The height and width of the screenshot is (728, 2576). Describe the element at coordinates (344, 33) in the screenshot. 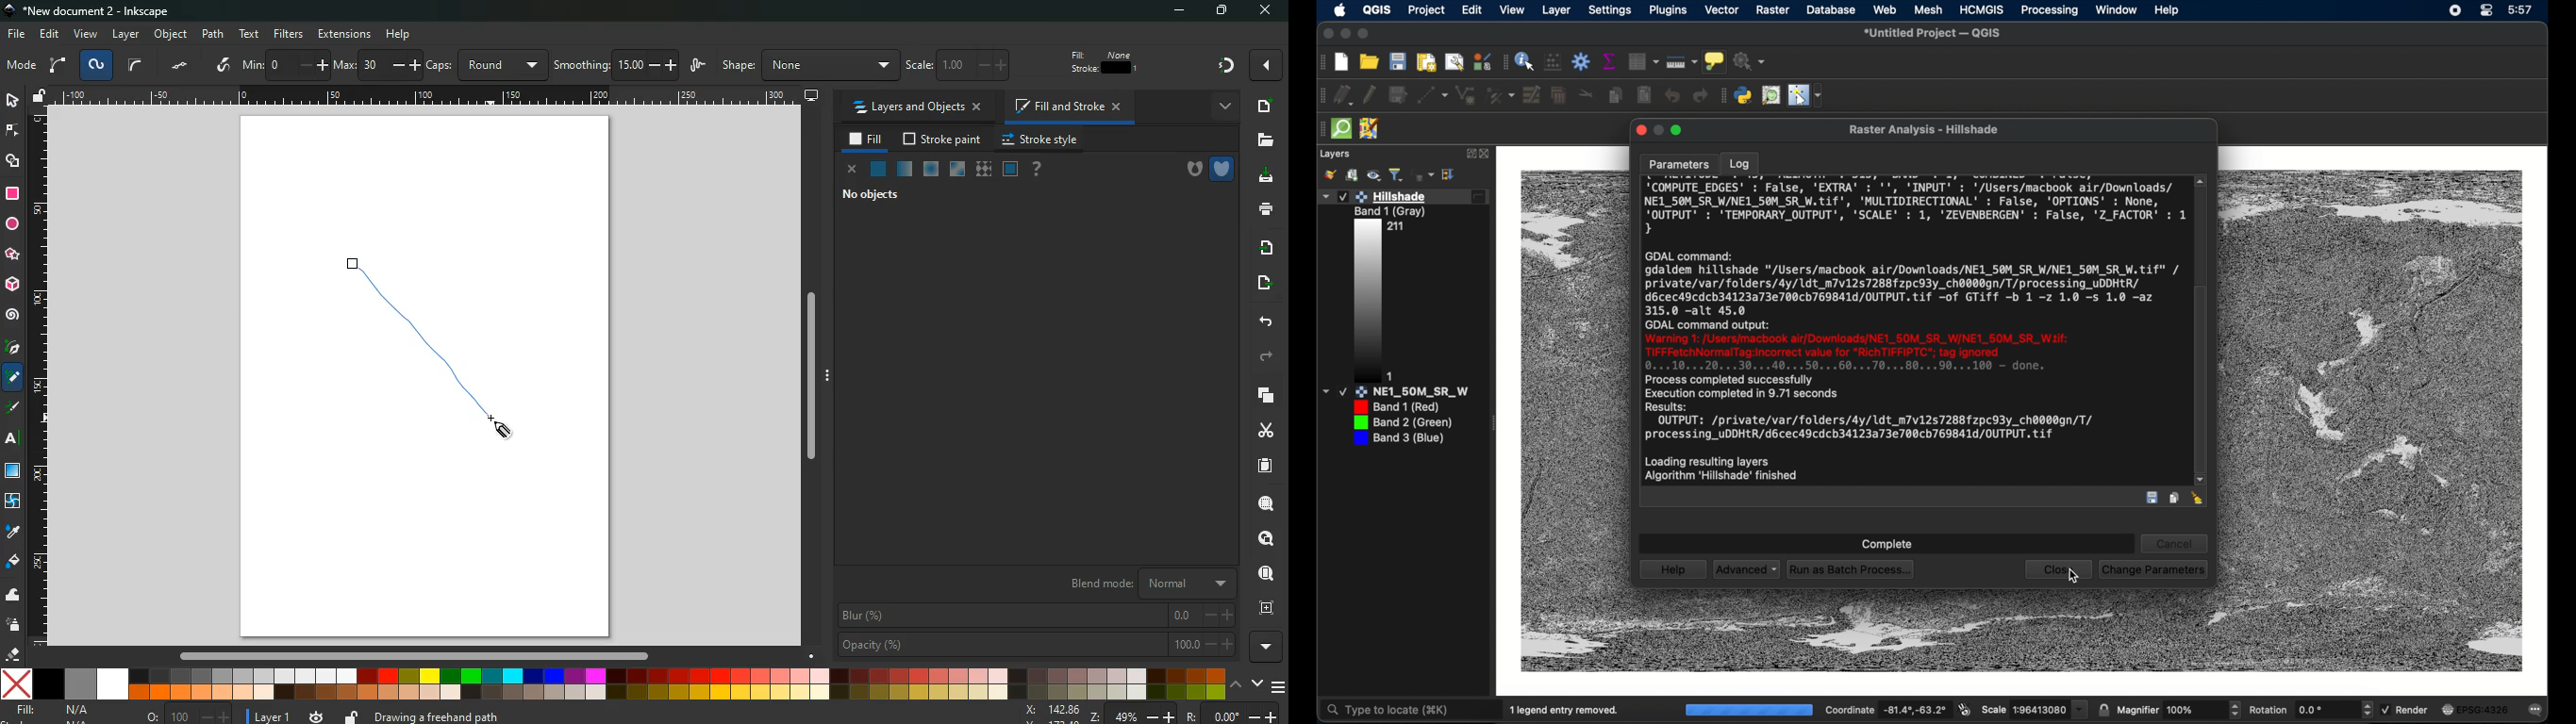

I see `extensions` at that location.